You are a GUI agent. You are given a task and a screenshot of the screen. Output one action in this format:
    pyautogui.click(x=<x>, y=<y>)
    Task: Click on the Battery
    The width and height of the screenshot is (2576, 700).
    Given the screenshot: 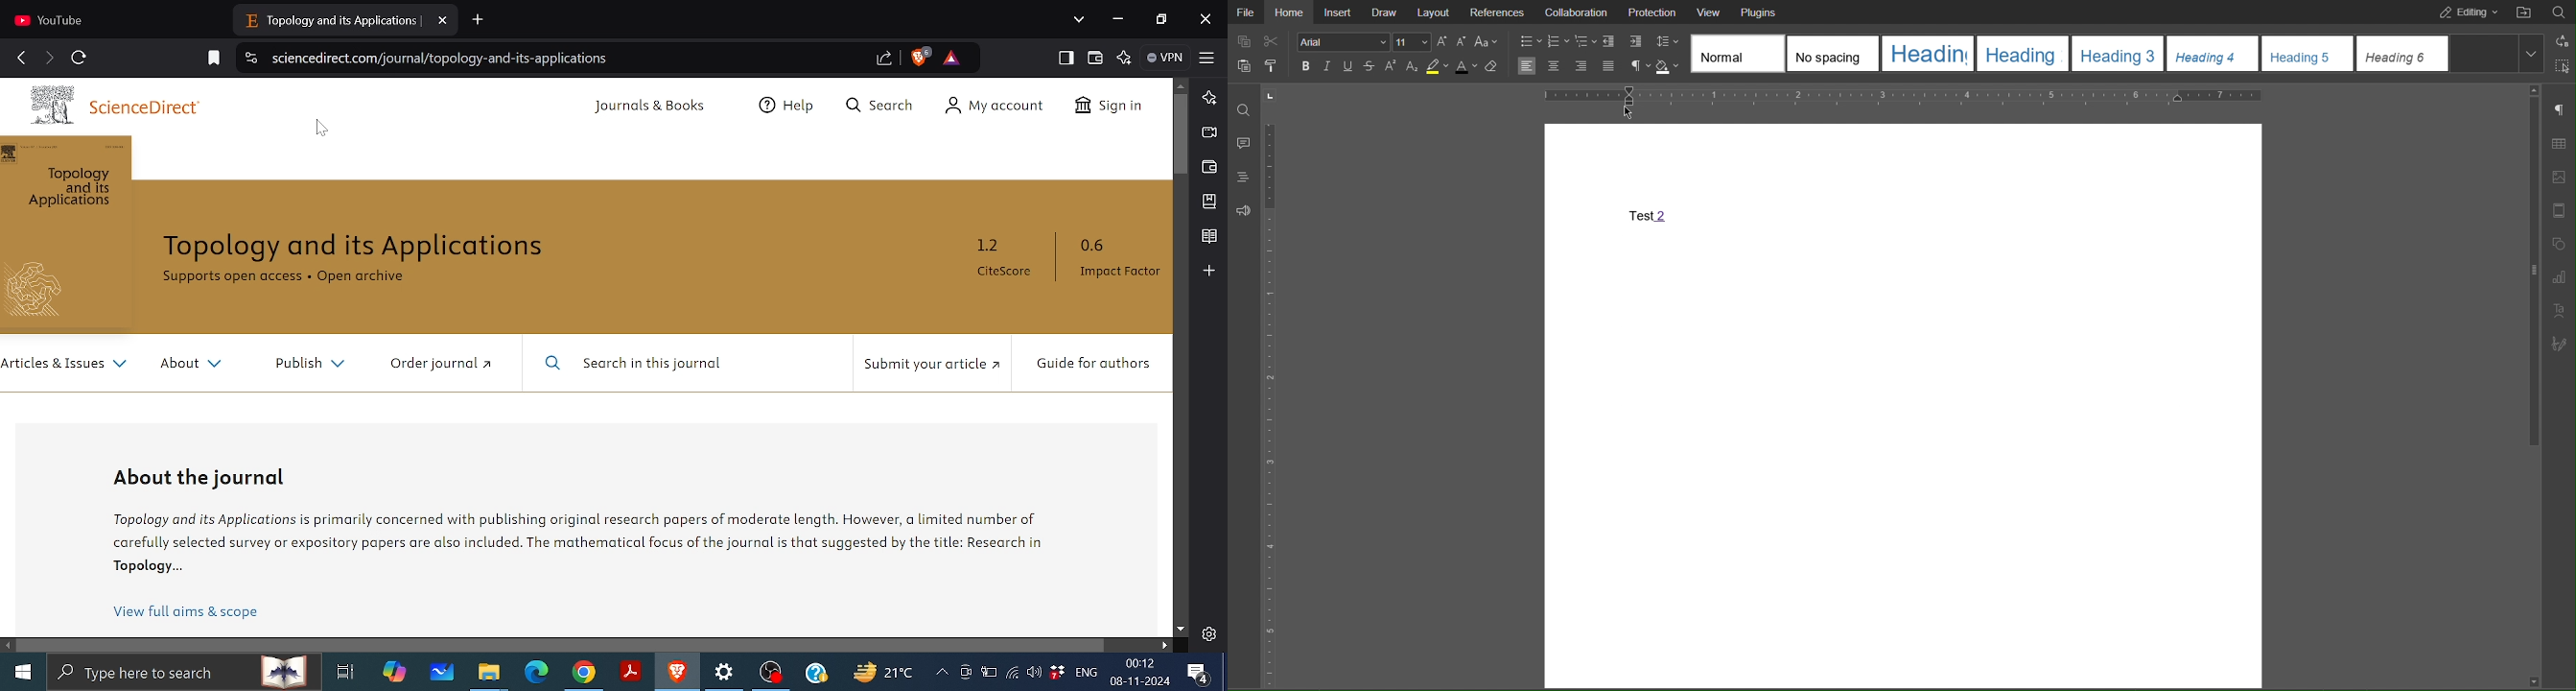 What is the action you would take?
    pyautogui.click(x=989, y=671)
    